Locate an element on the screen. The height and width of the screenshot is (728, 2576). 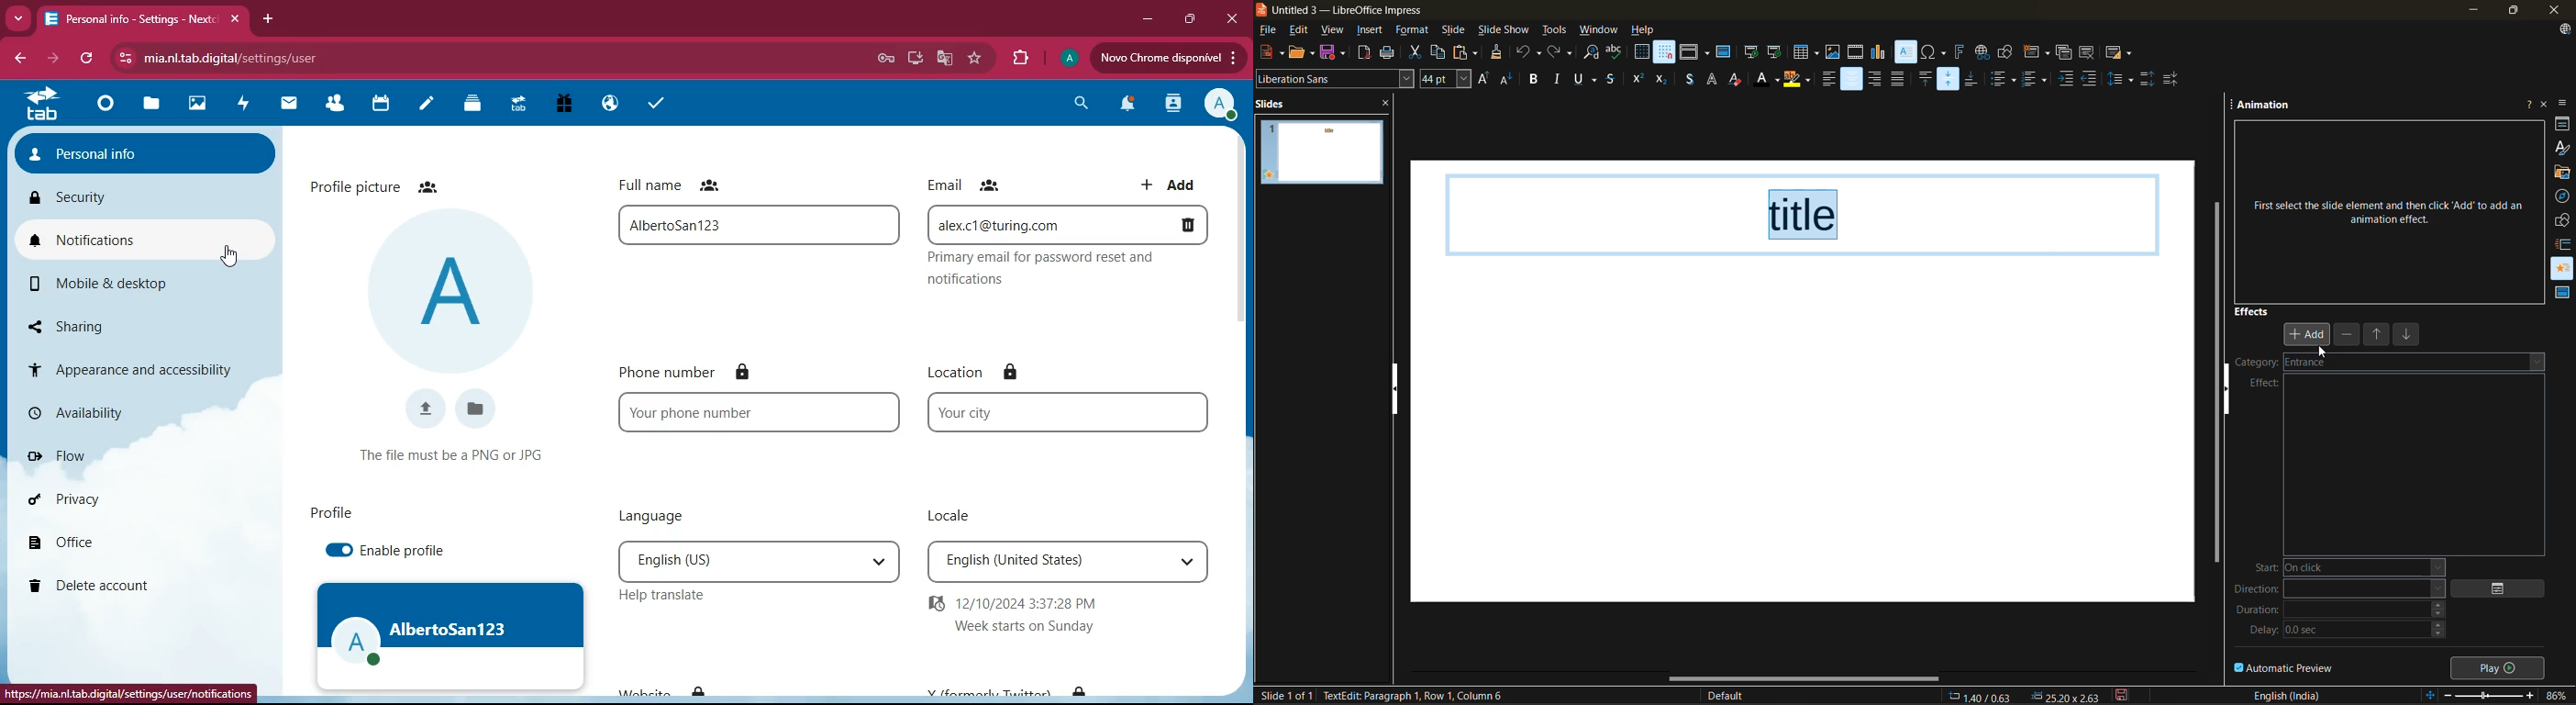
sharing is located at coordinates (128, 326).